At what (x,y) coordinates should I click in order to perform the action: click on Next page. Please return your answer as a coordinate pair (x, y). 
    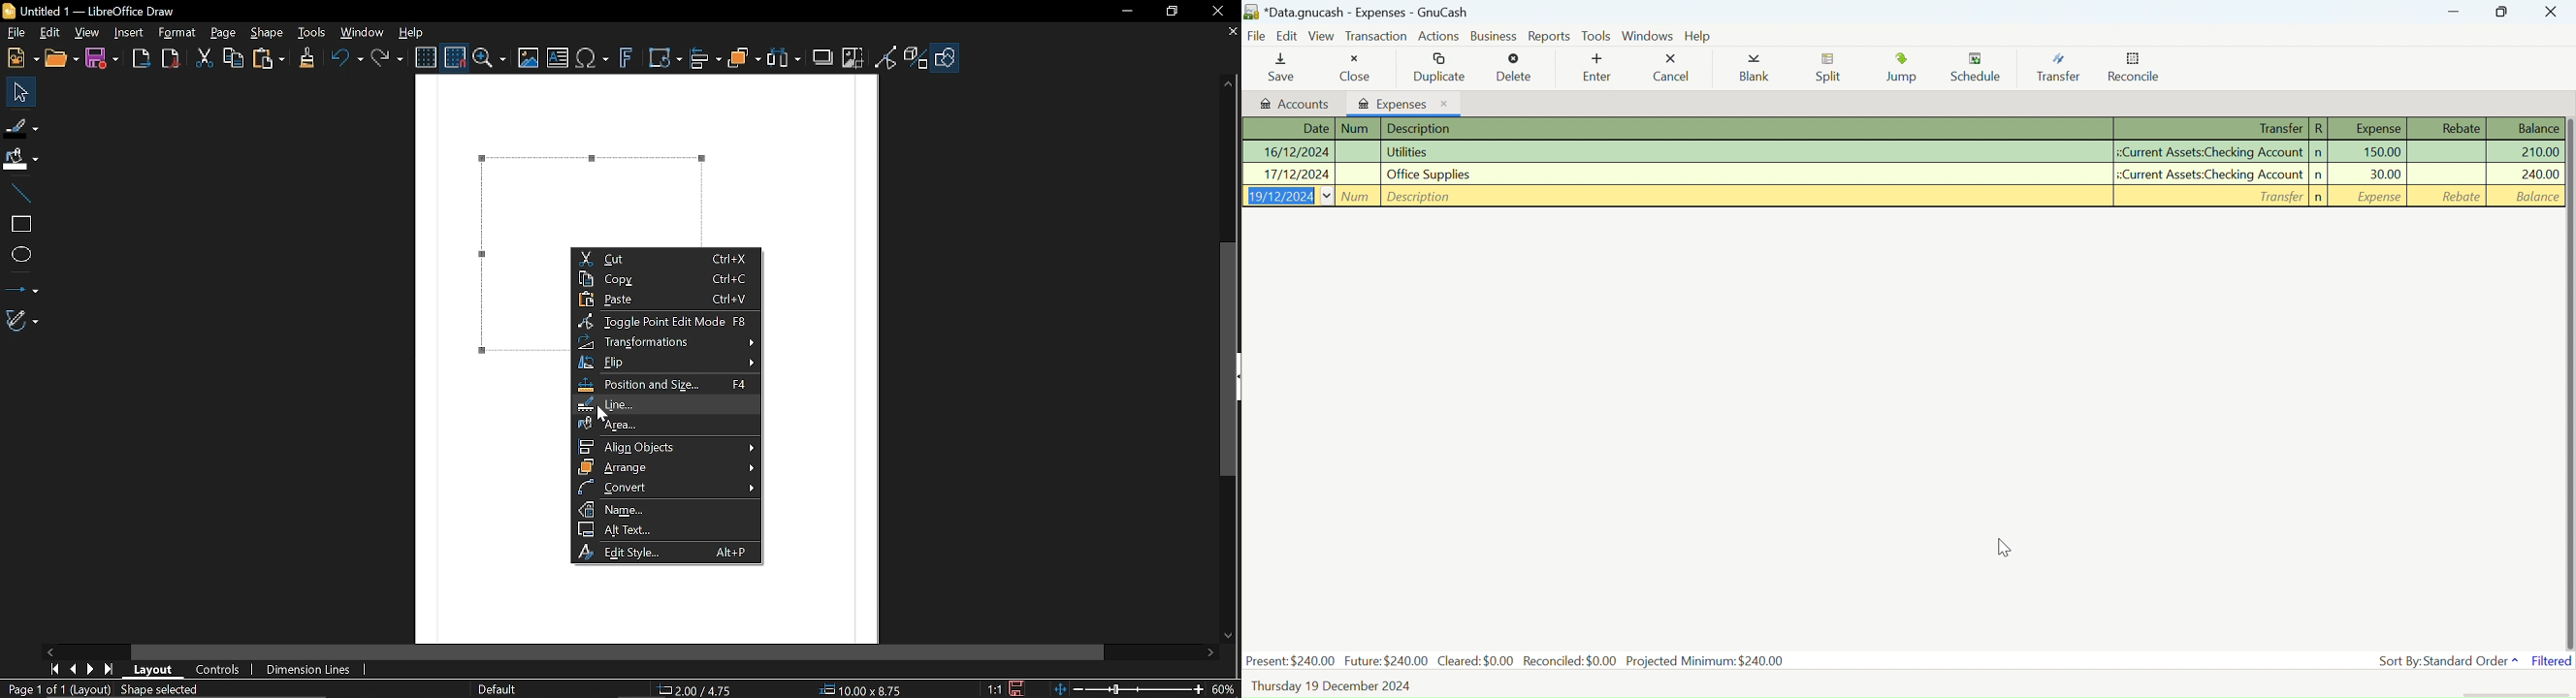
    Looking at the image, I should click on (94, 668).